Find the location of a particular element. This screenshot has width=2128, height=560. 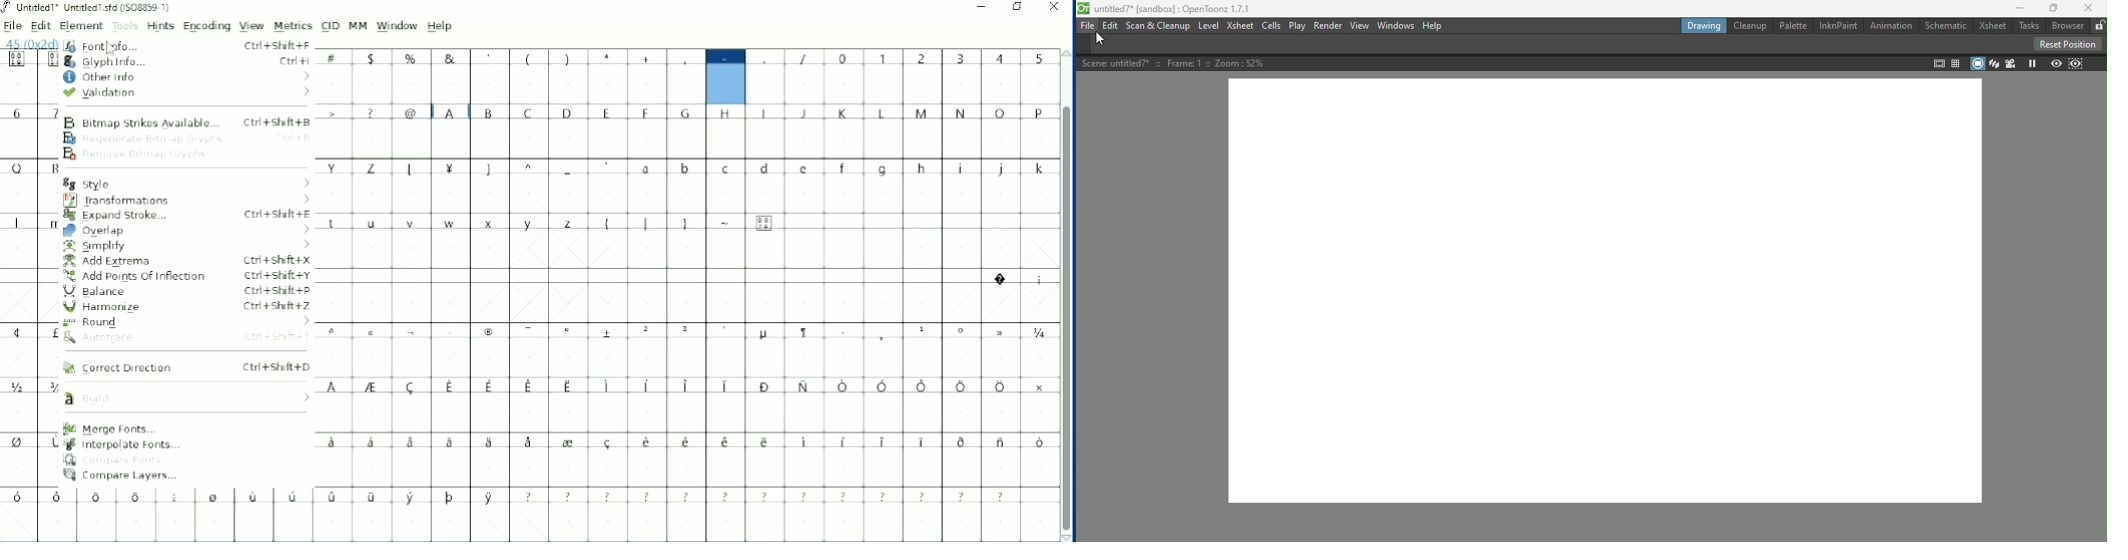

Capital Letters is located at coordinates (743, 114).